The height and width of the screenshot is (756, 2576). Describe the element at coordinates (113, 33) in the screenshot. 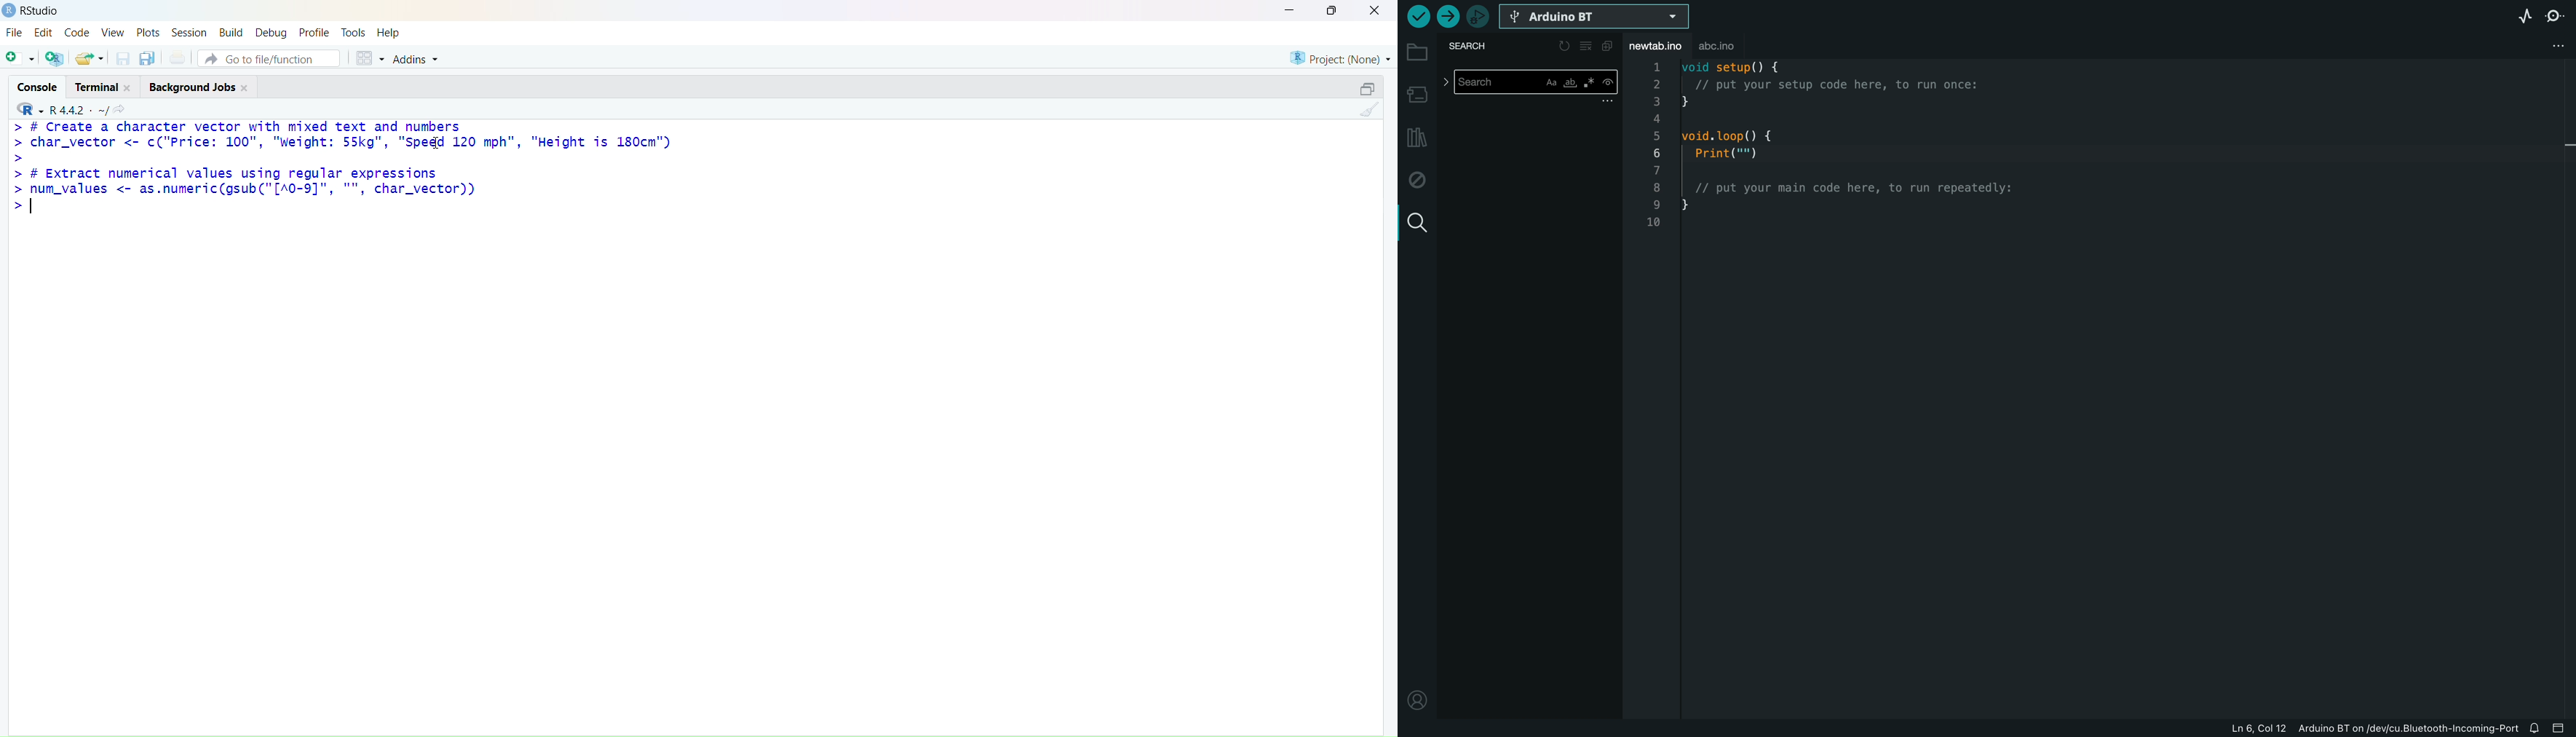

I see `view` at that location.